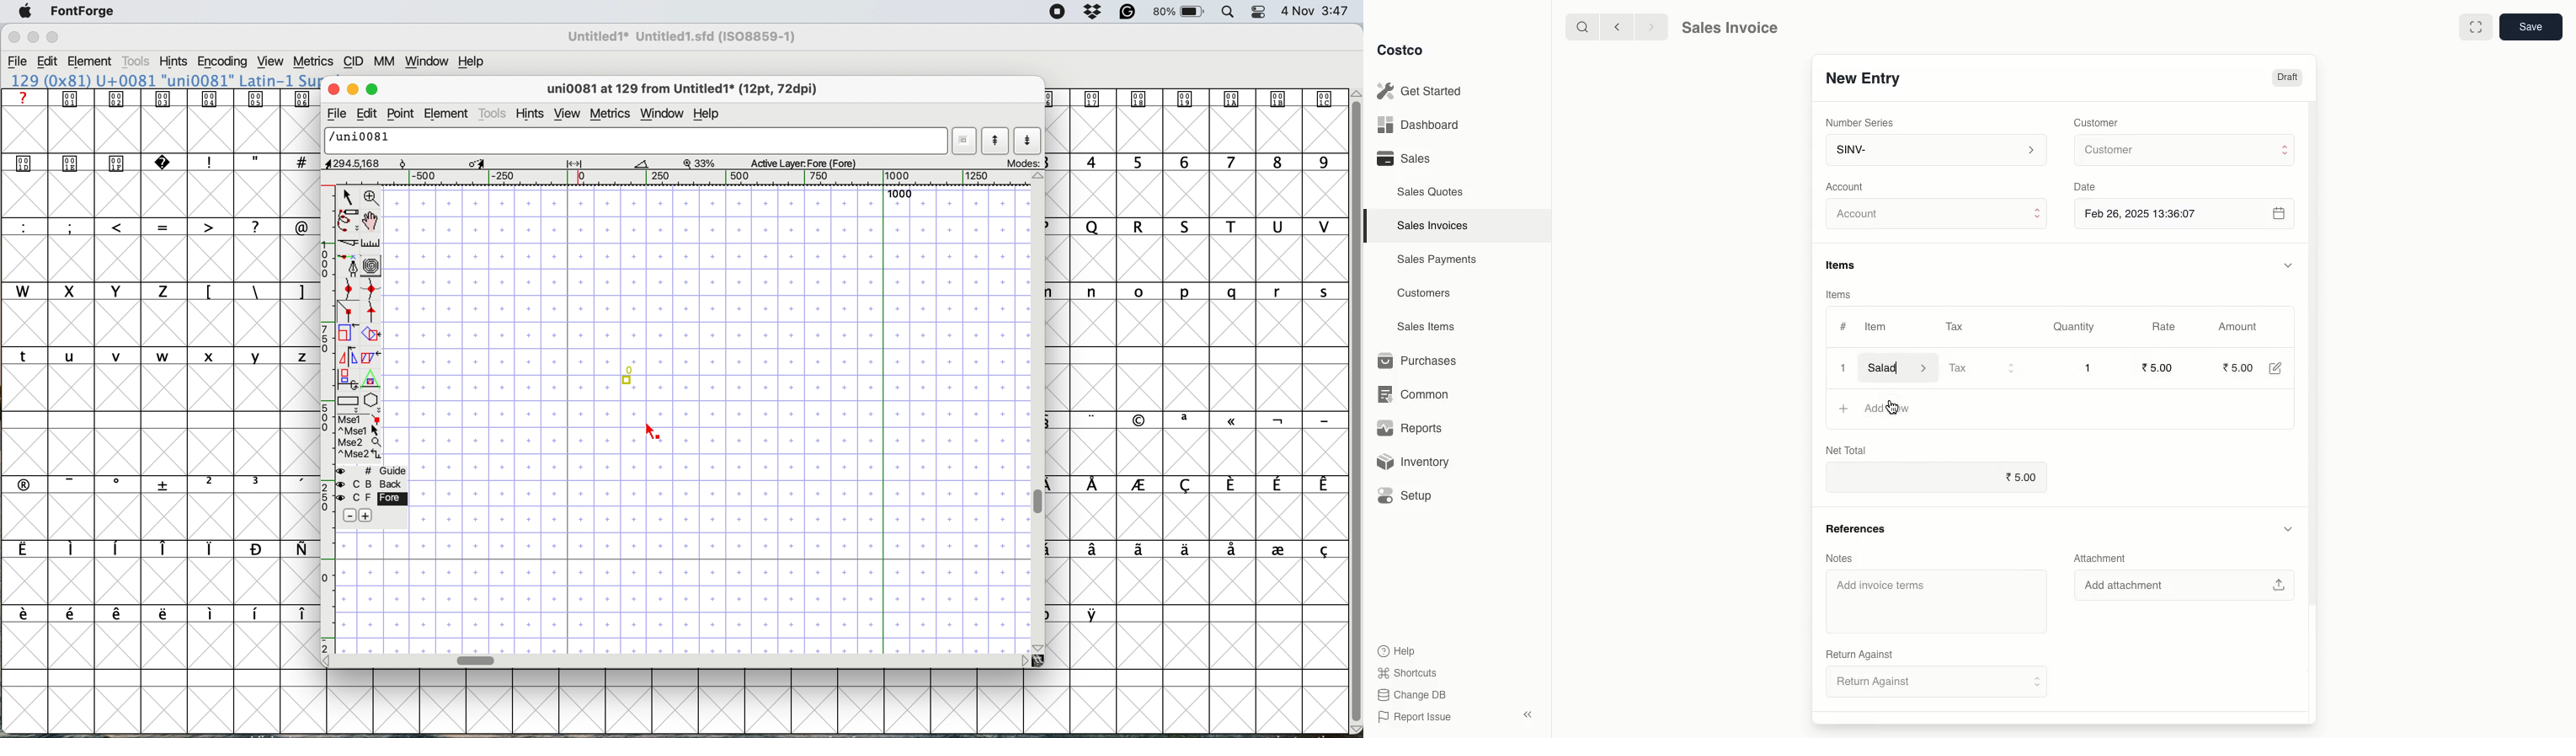 The width and height of the screenshot is (2576, 756). I want to click on tools, so click(494, 113).